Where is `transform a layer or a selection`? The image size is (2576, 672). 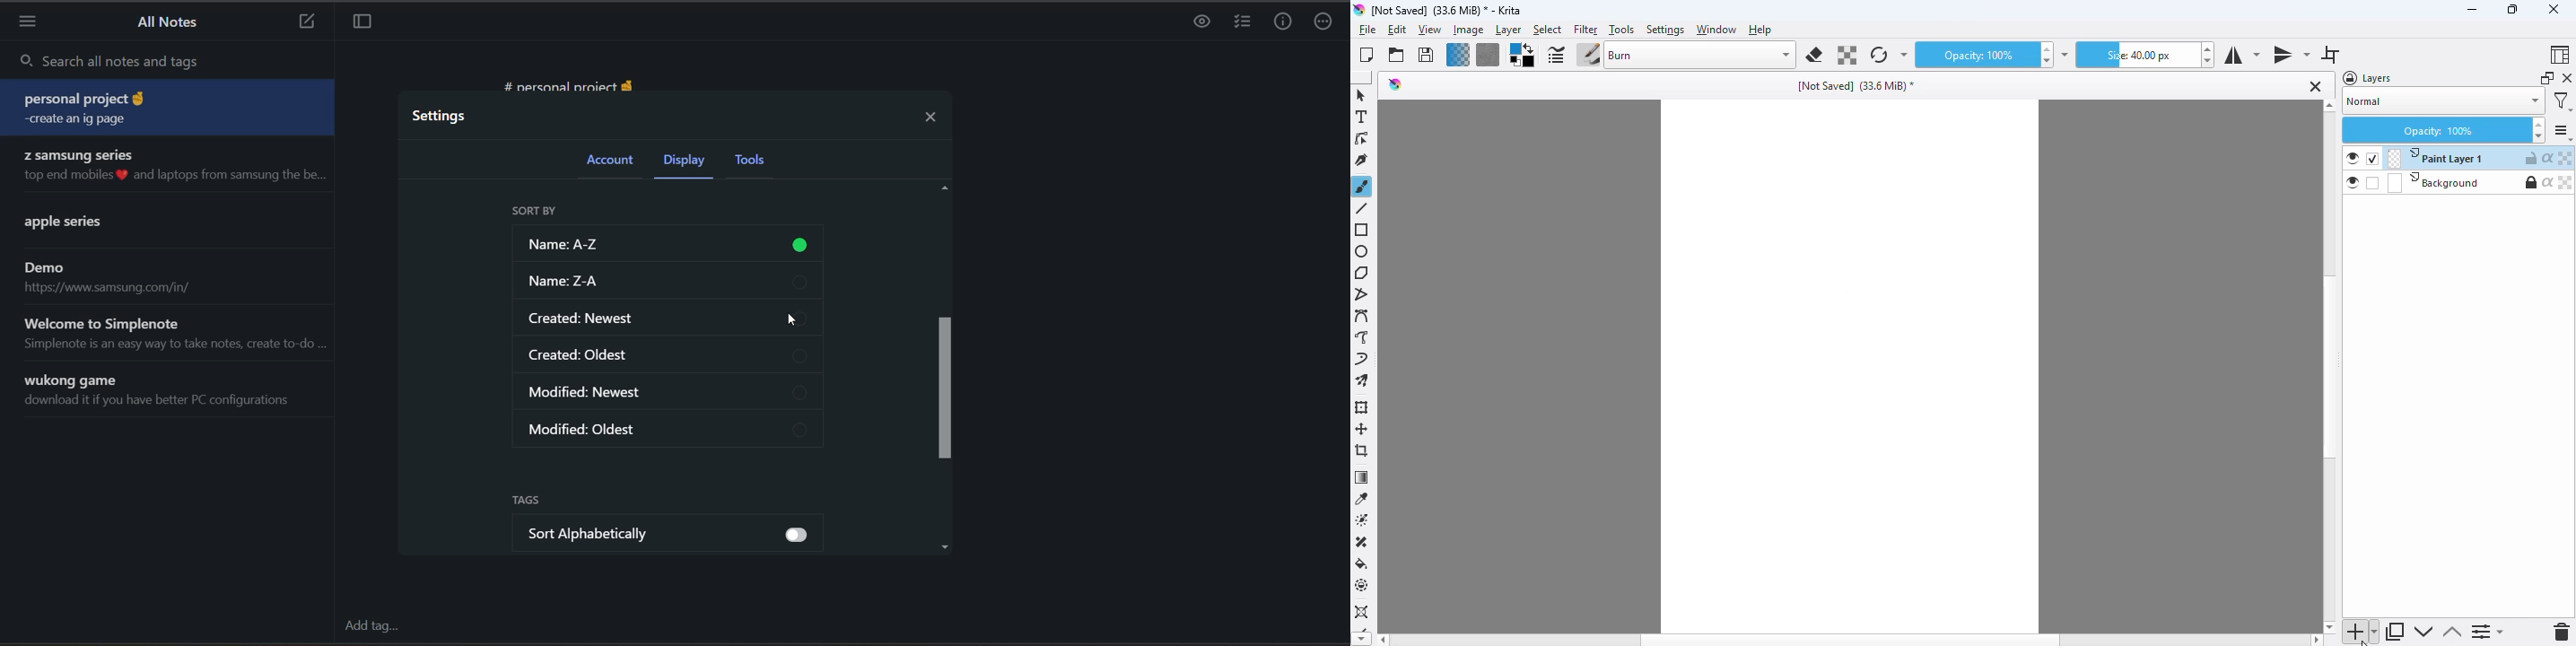 transform a layer or a selection is located at coordinates (1362, 407).